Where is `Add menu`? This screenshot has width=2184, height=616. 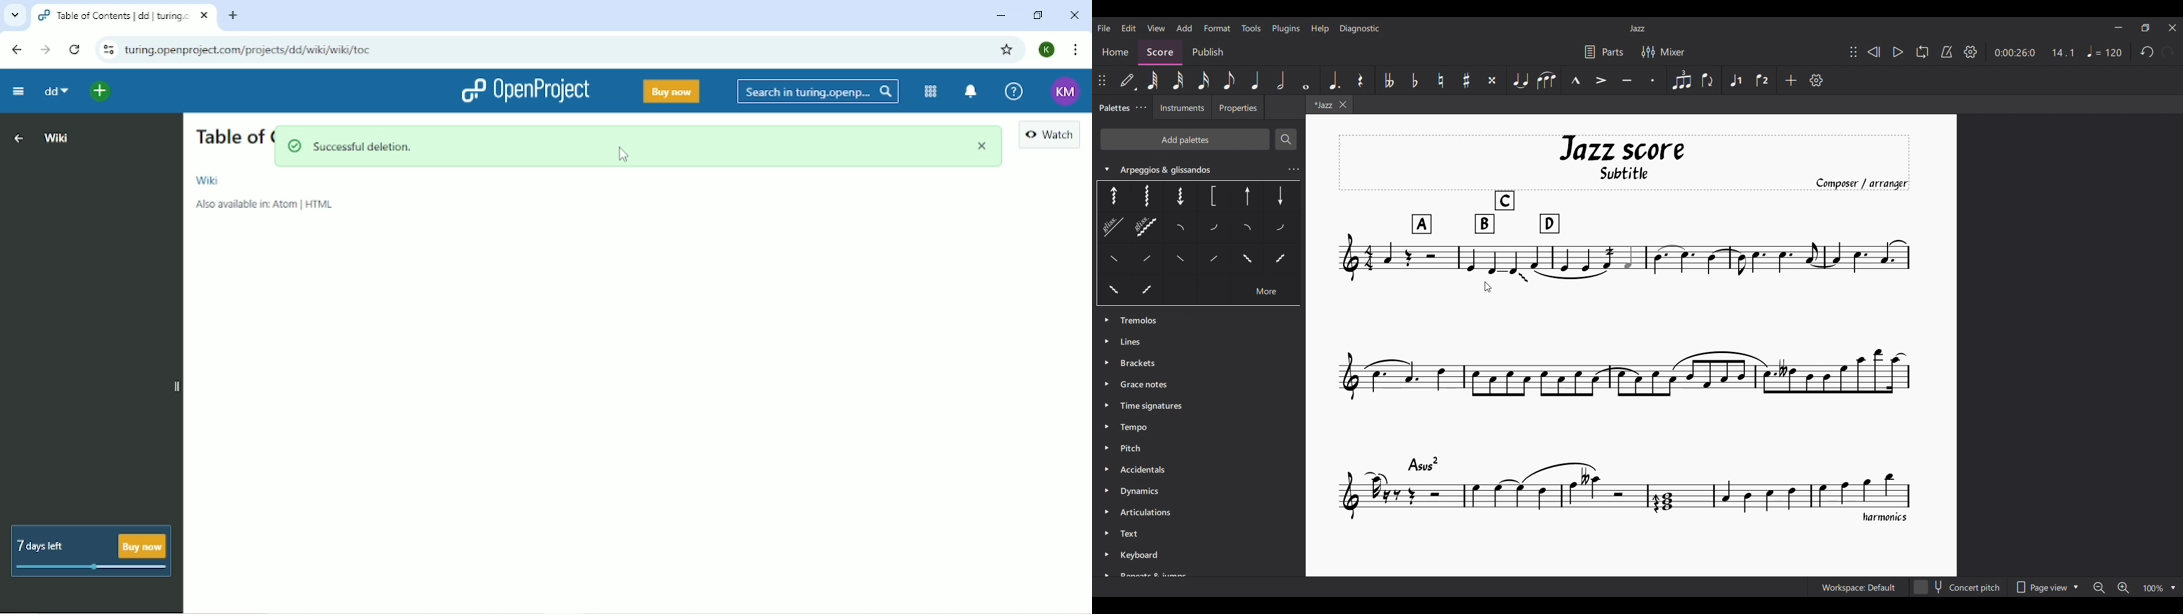
Add menu is located at coordinates (1185, 28).